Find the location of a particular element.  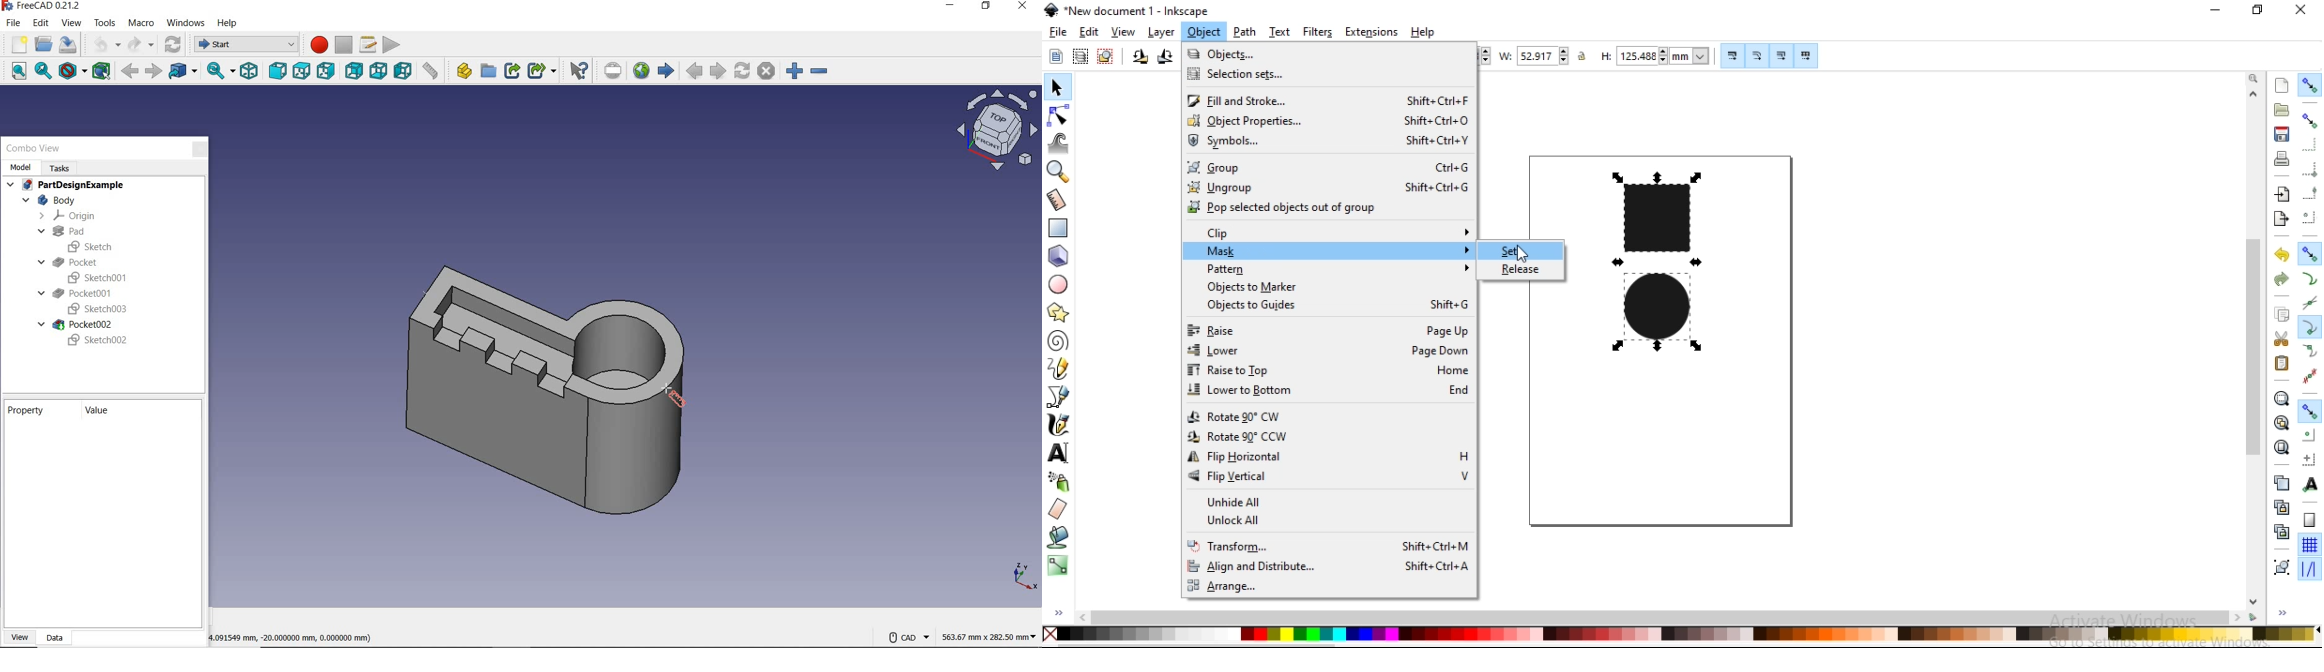

transform is located at coordinates (1329, 544).